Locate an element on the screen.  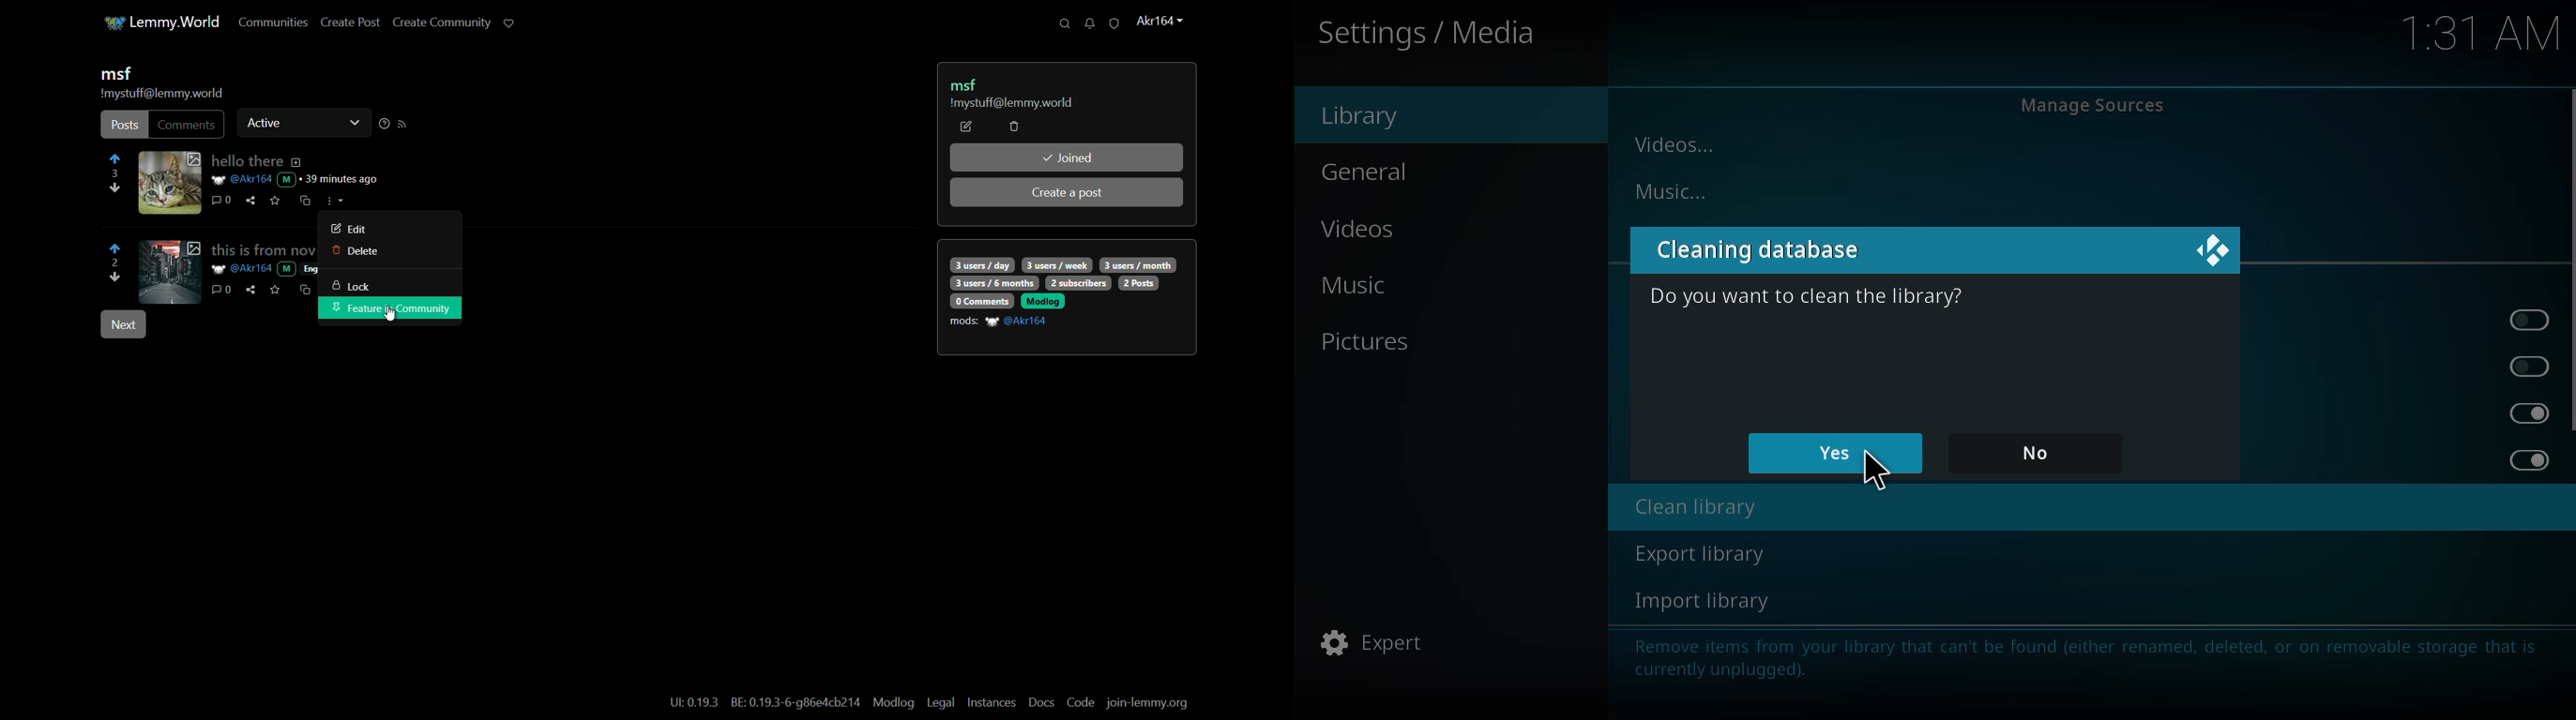
share is located at coordinates (249, 290).